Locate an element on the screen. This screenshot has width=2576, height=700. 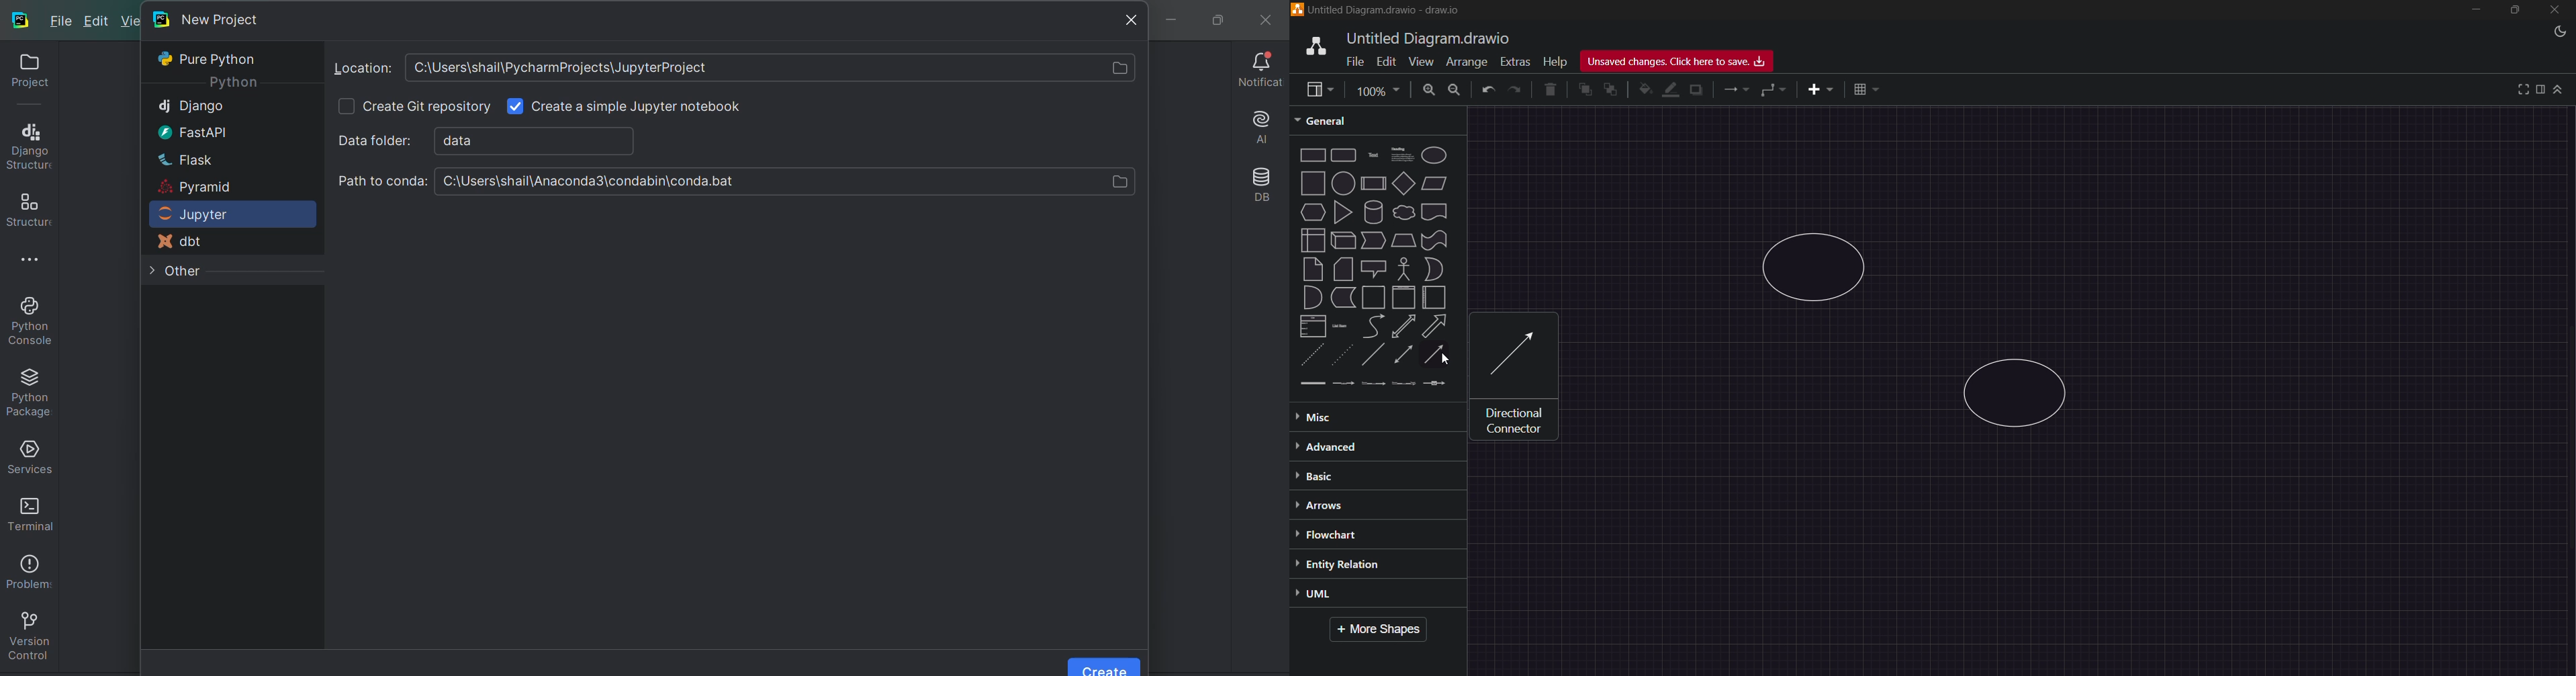
Identical Connector is located at coordinates (1516, 356).